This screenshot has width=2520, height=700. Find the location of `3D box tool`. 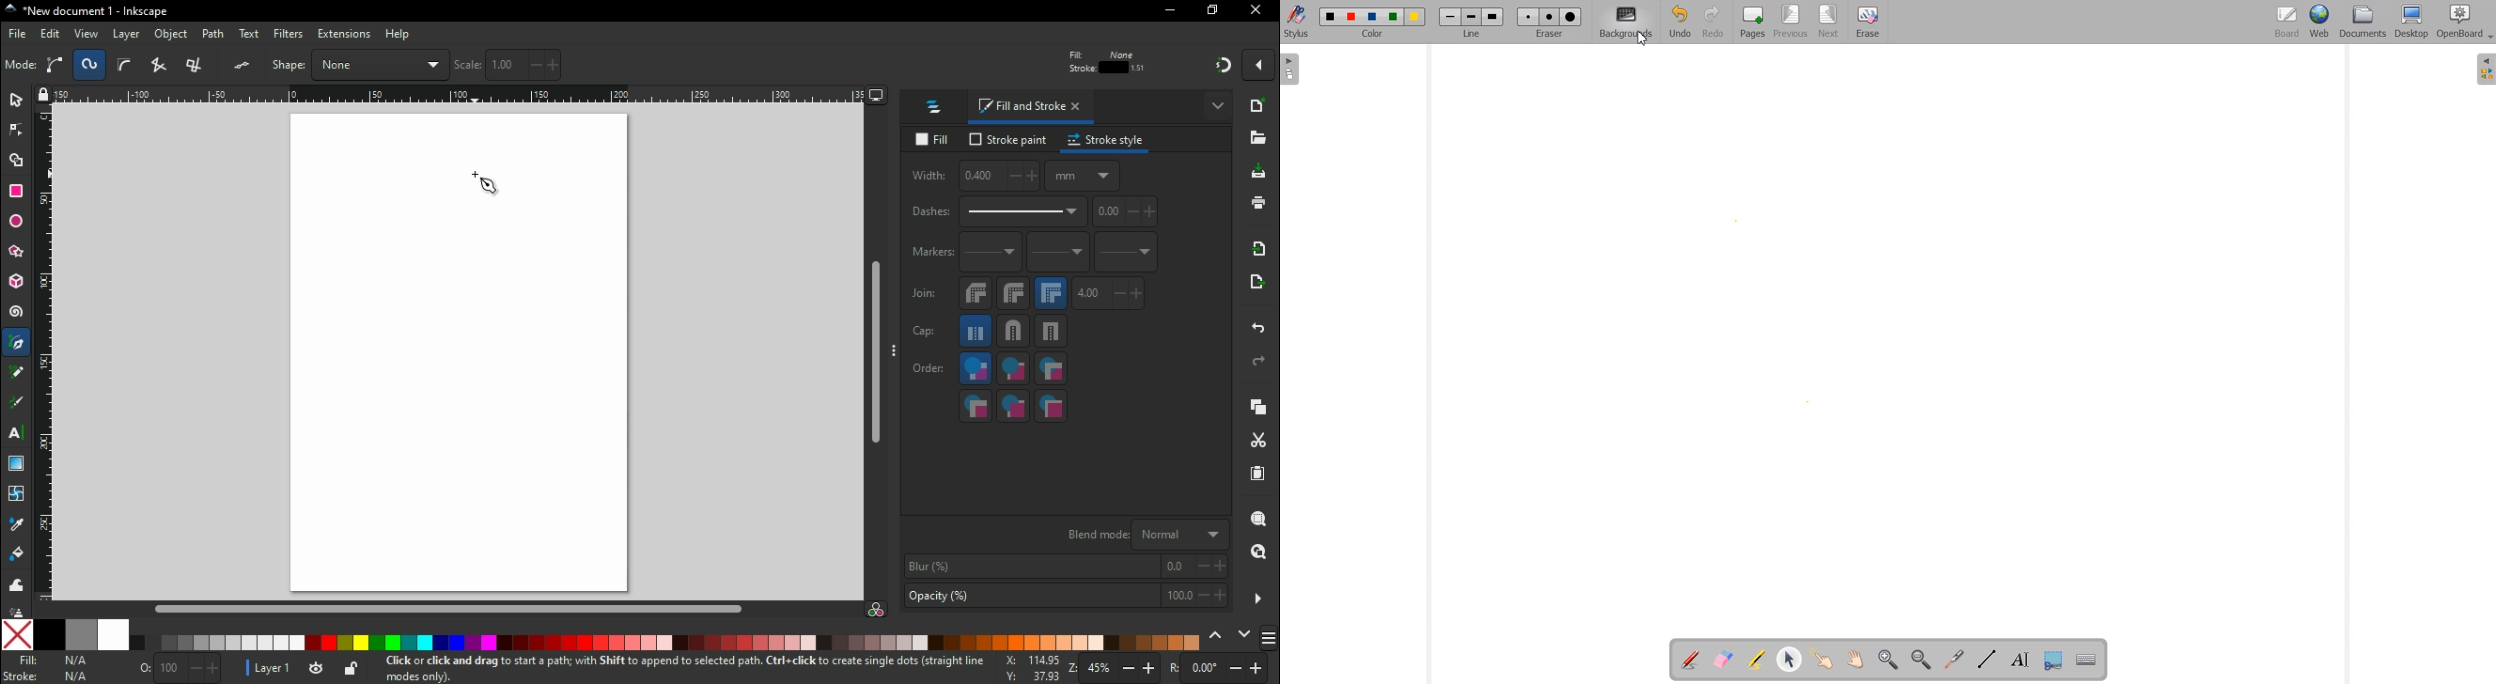

3D box tool is located at coordinates (15, 285).